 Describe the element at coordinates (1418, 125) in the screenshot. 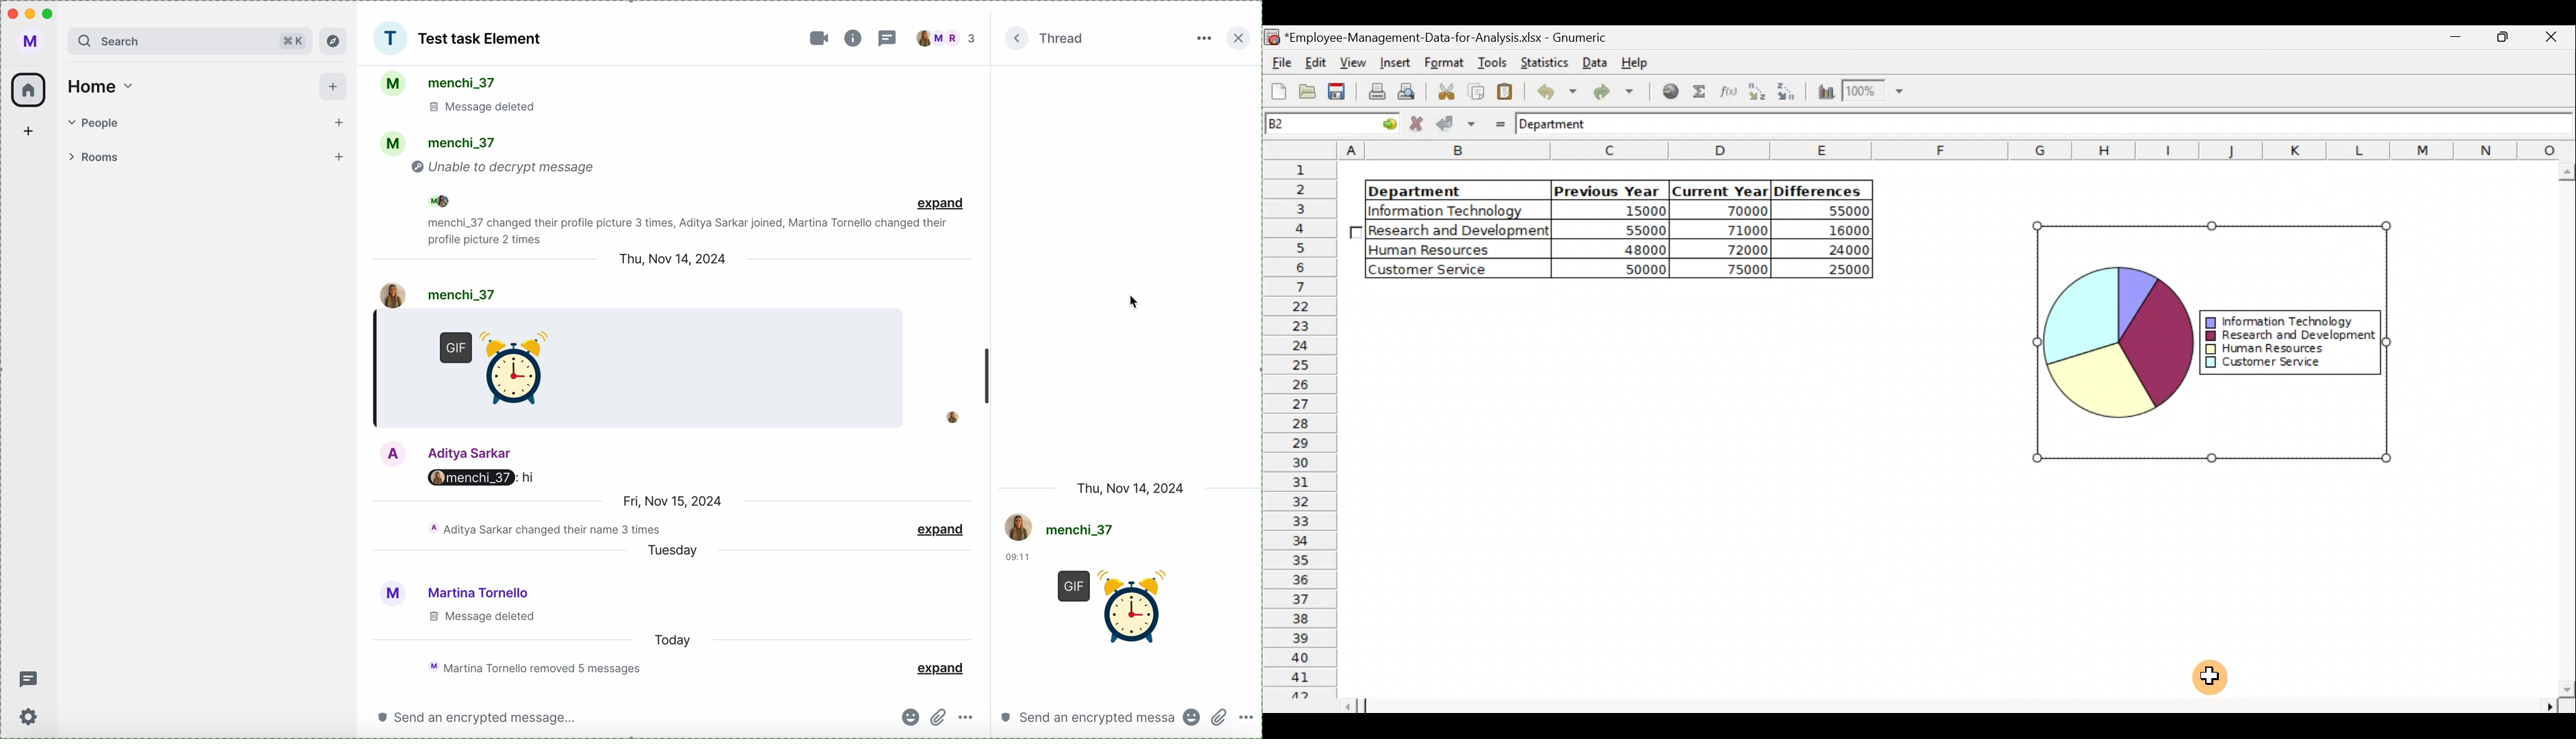

I see `Cancel change` at that location.